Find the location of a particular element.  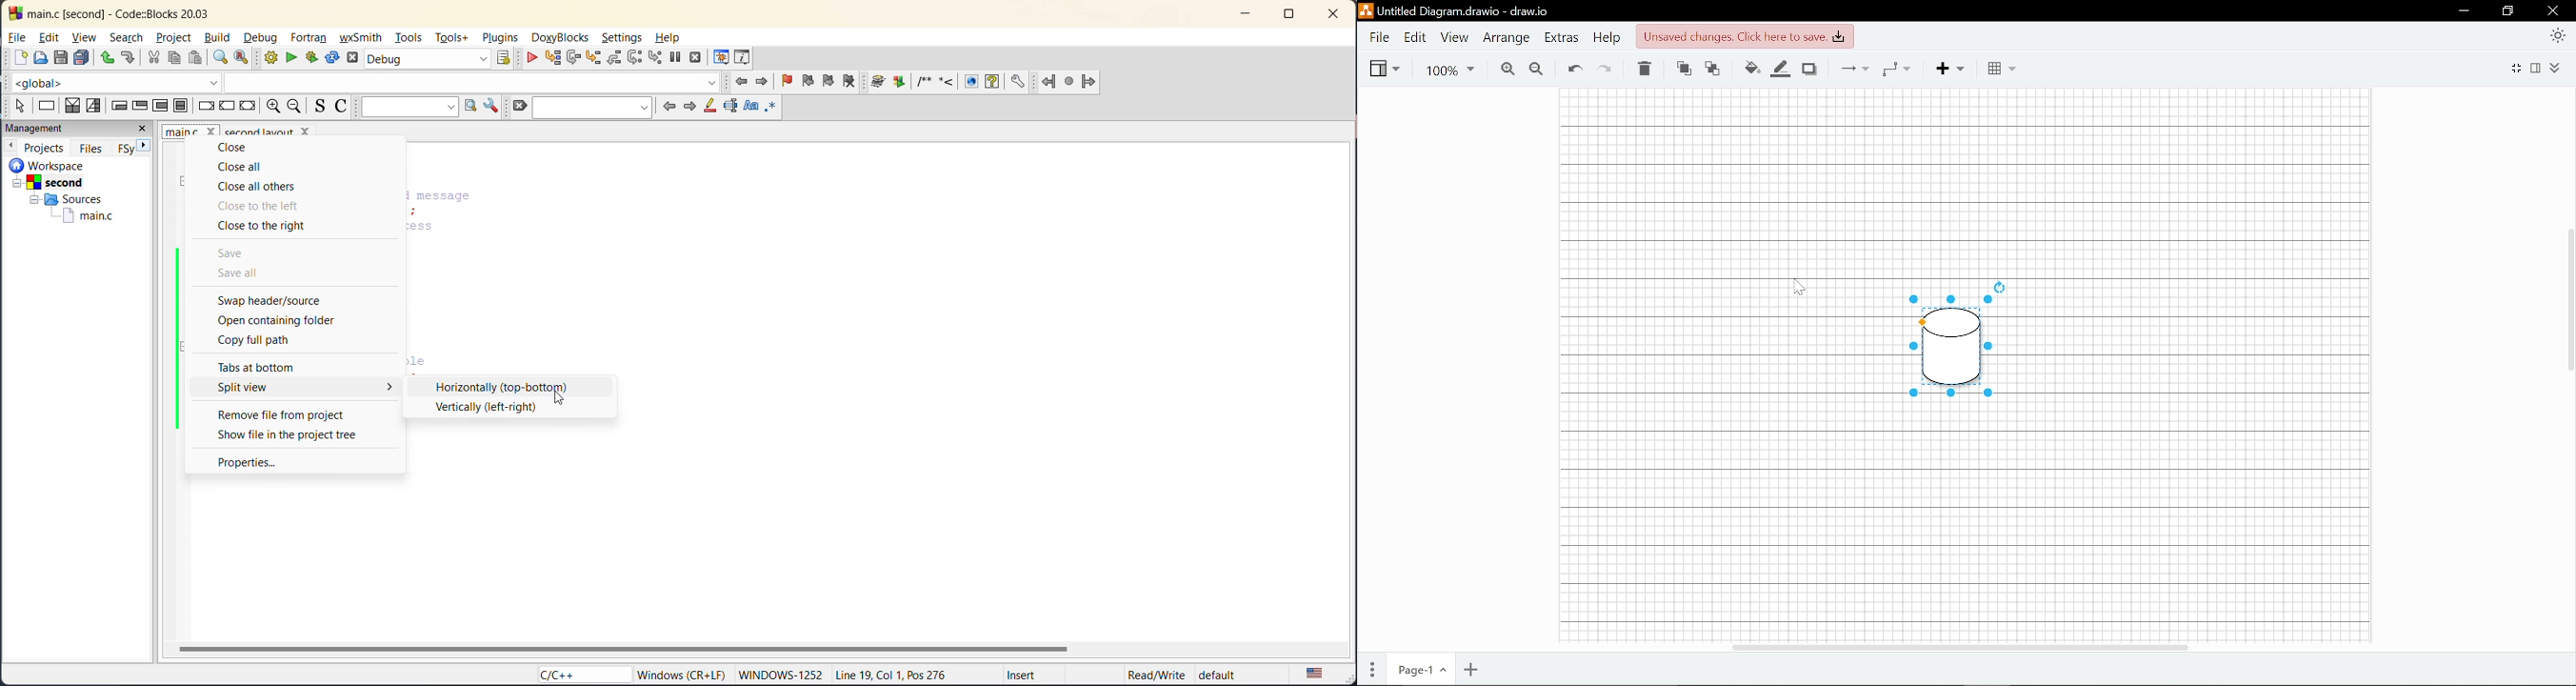

Unsaved changes, Click here to save is located at coordinates (1744, 36).